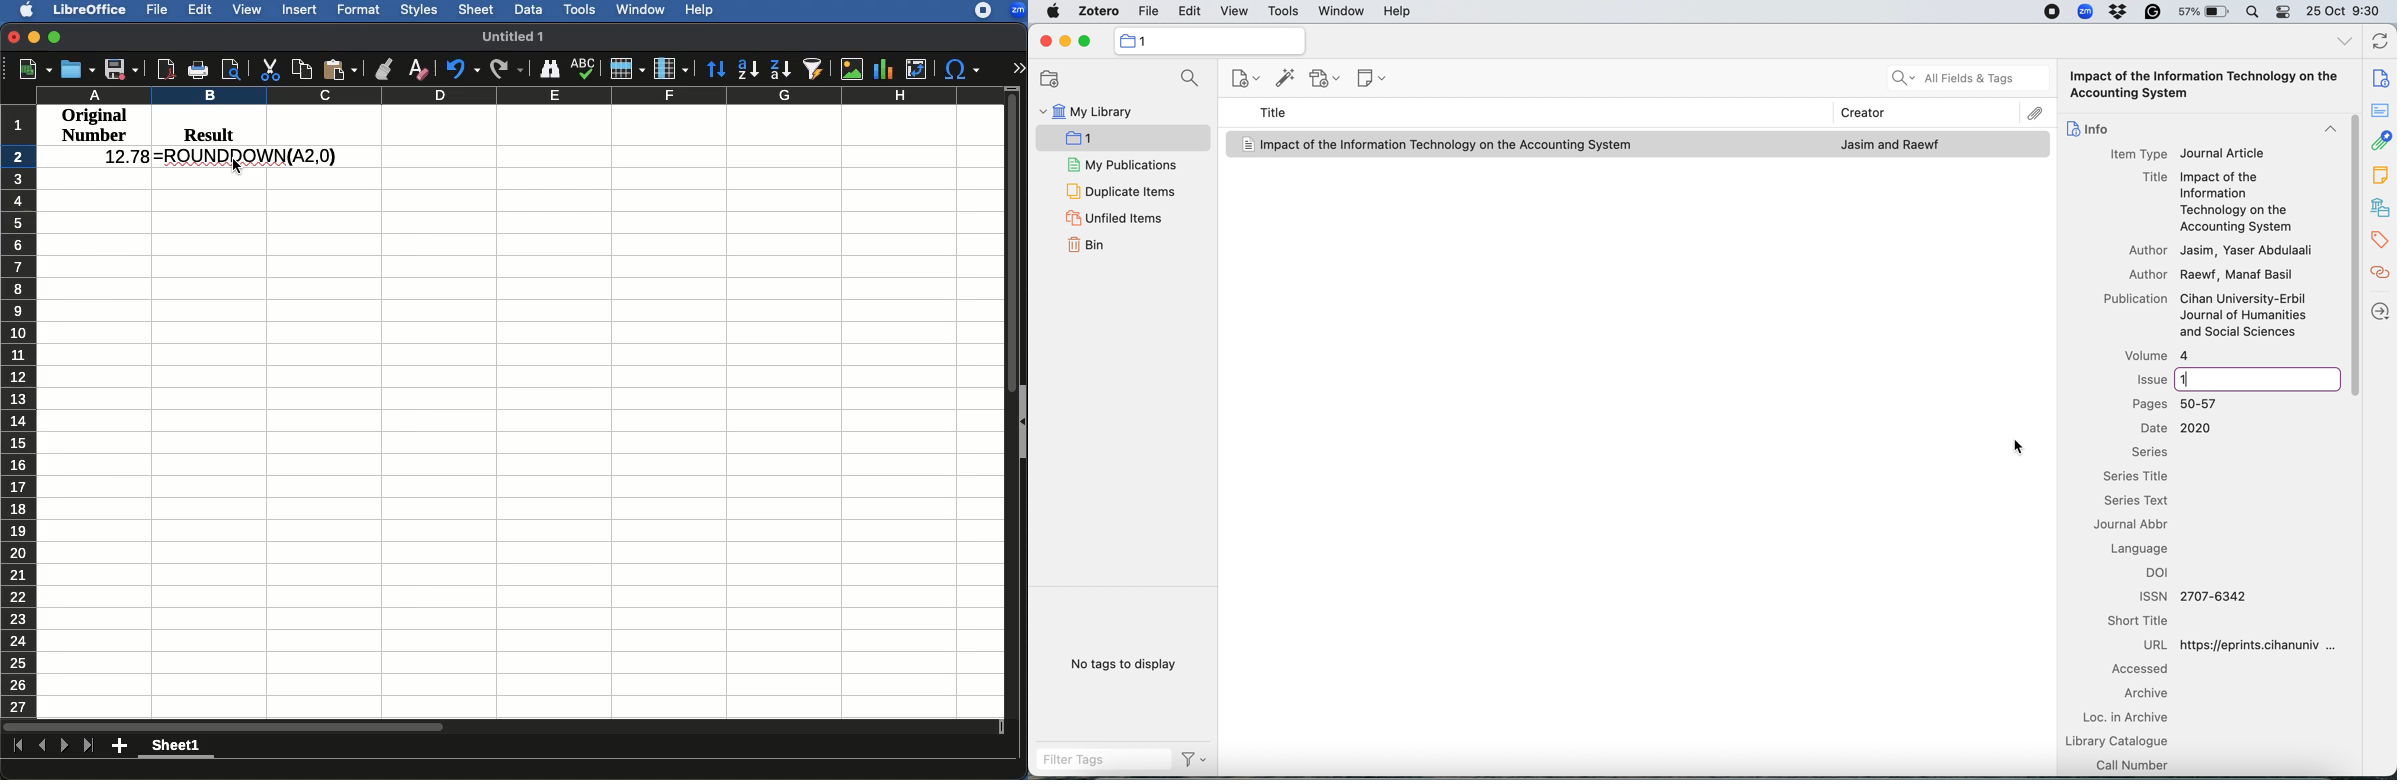 The height and width of the screenshot is (784, 2408). What do you see at coordinates (160, 9) in the screenshot?
I see `File` at bounding box center [160, 9].